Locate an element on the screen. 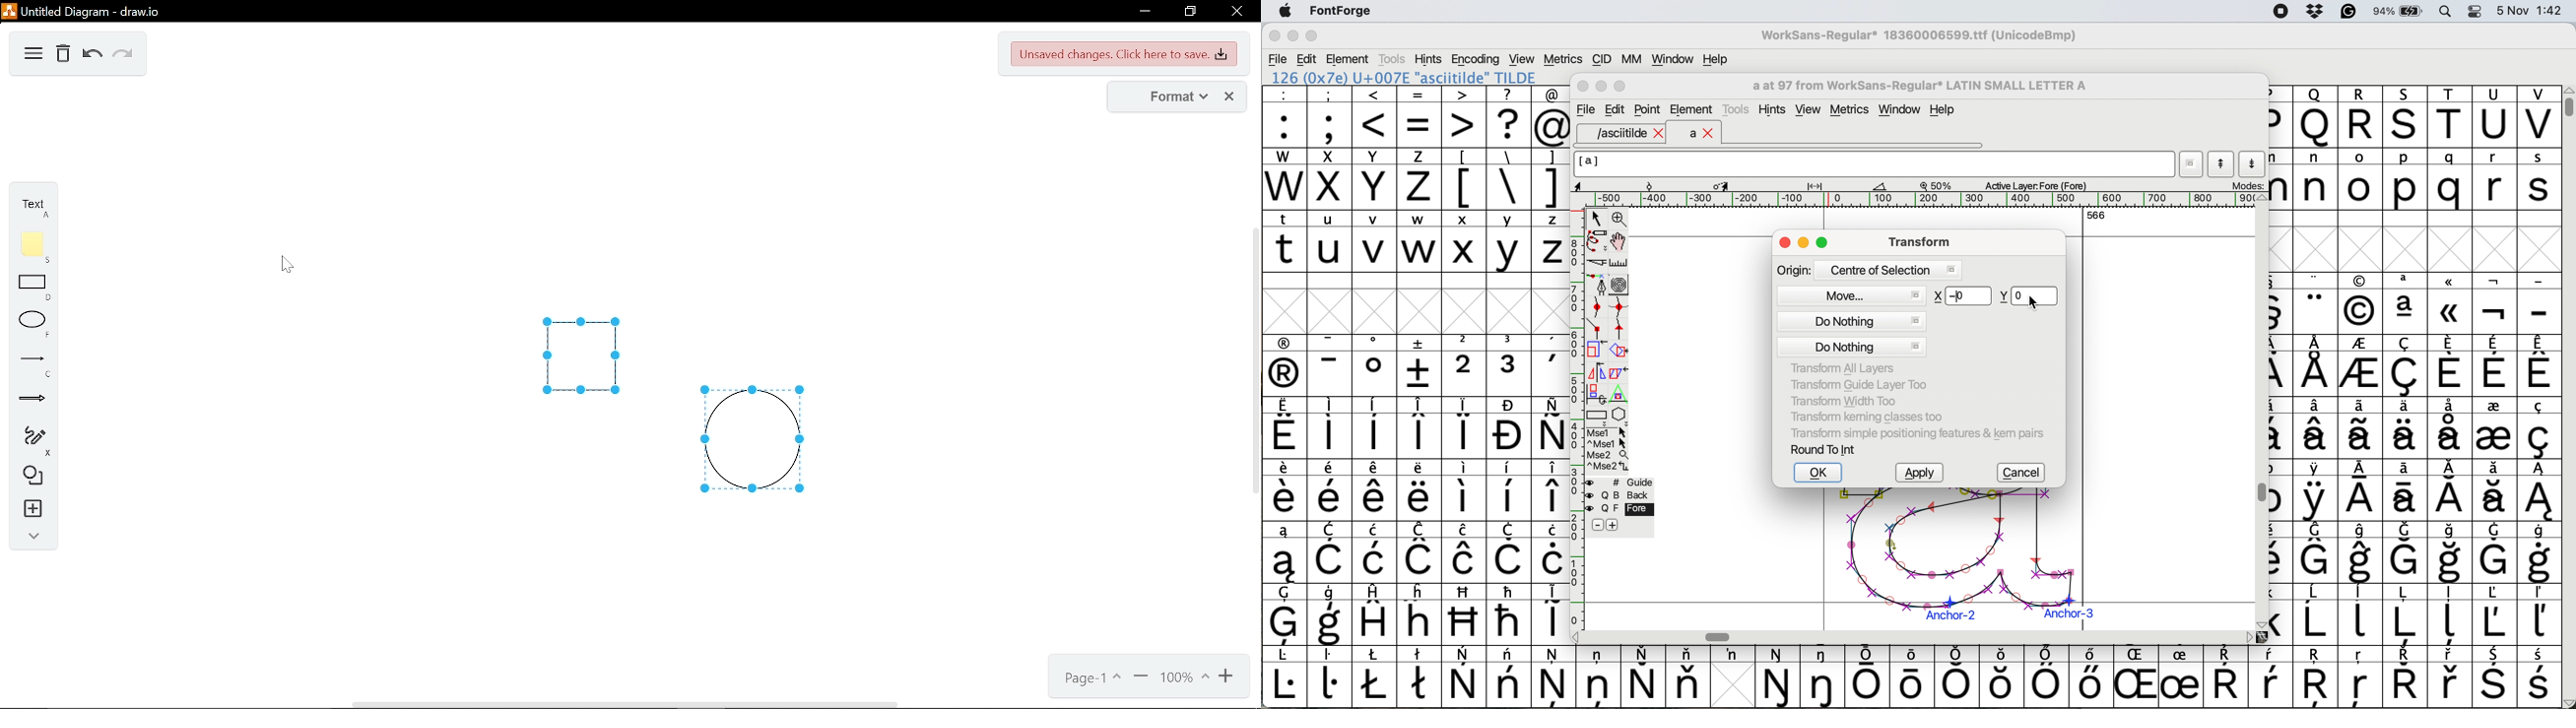 This screenshot has height=728, width=2576. flip selection is located at coordinates (1597, 371).